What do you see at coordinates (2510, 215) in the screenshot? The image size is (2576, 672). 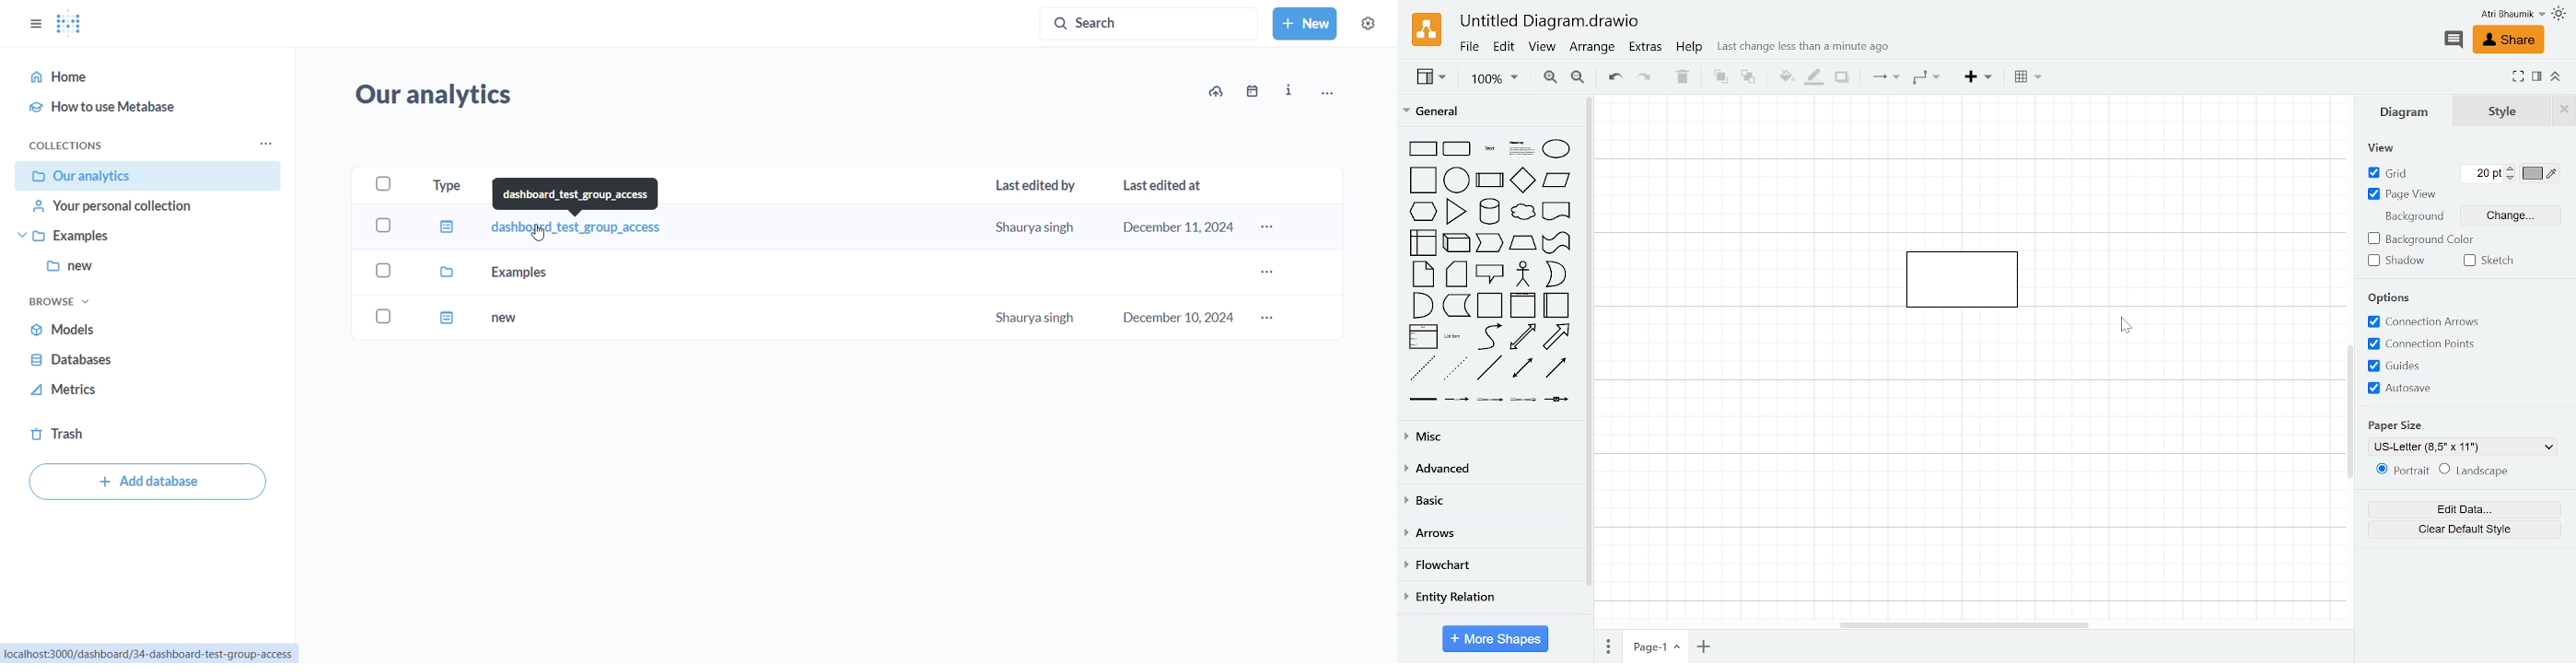 I see `Change background` at bounding box center [2510, 215].